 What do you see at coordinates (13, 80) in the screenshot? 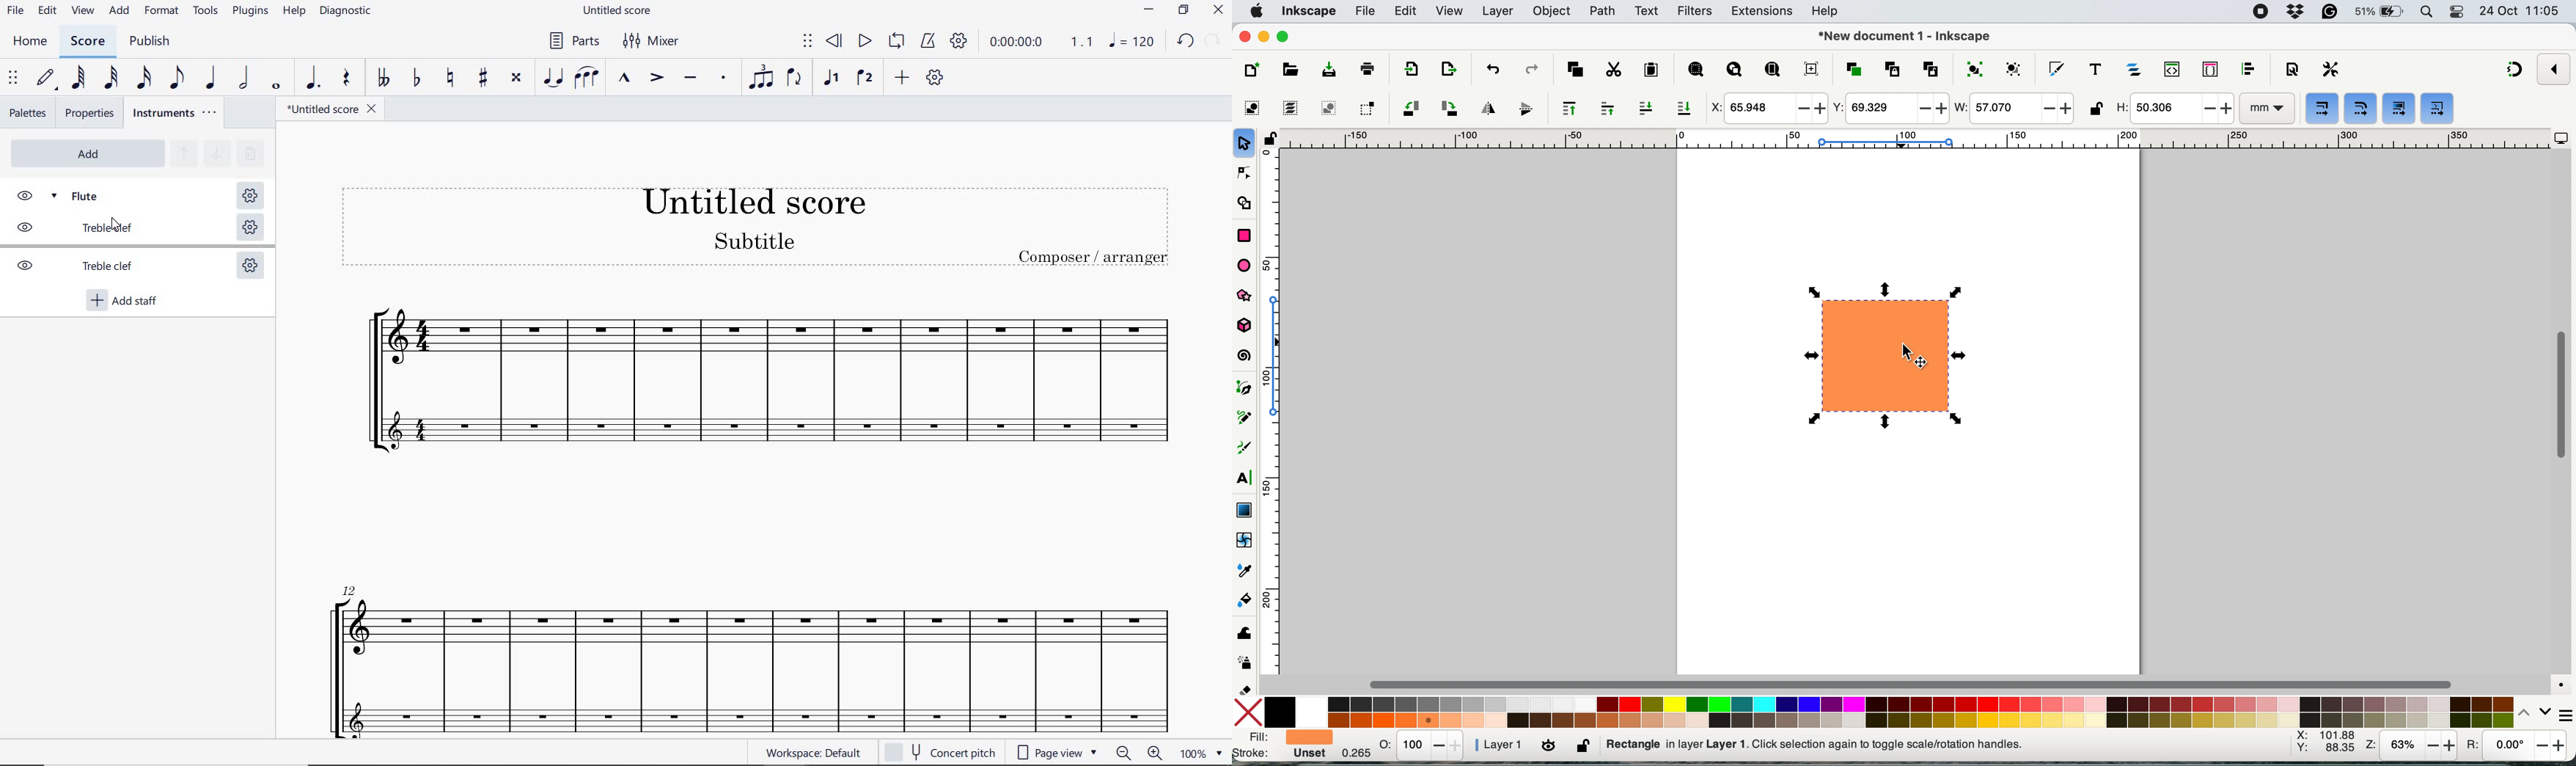
I see `SELECT TO MOVE` at bounding box center [13, 80].